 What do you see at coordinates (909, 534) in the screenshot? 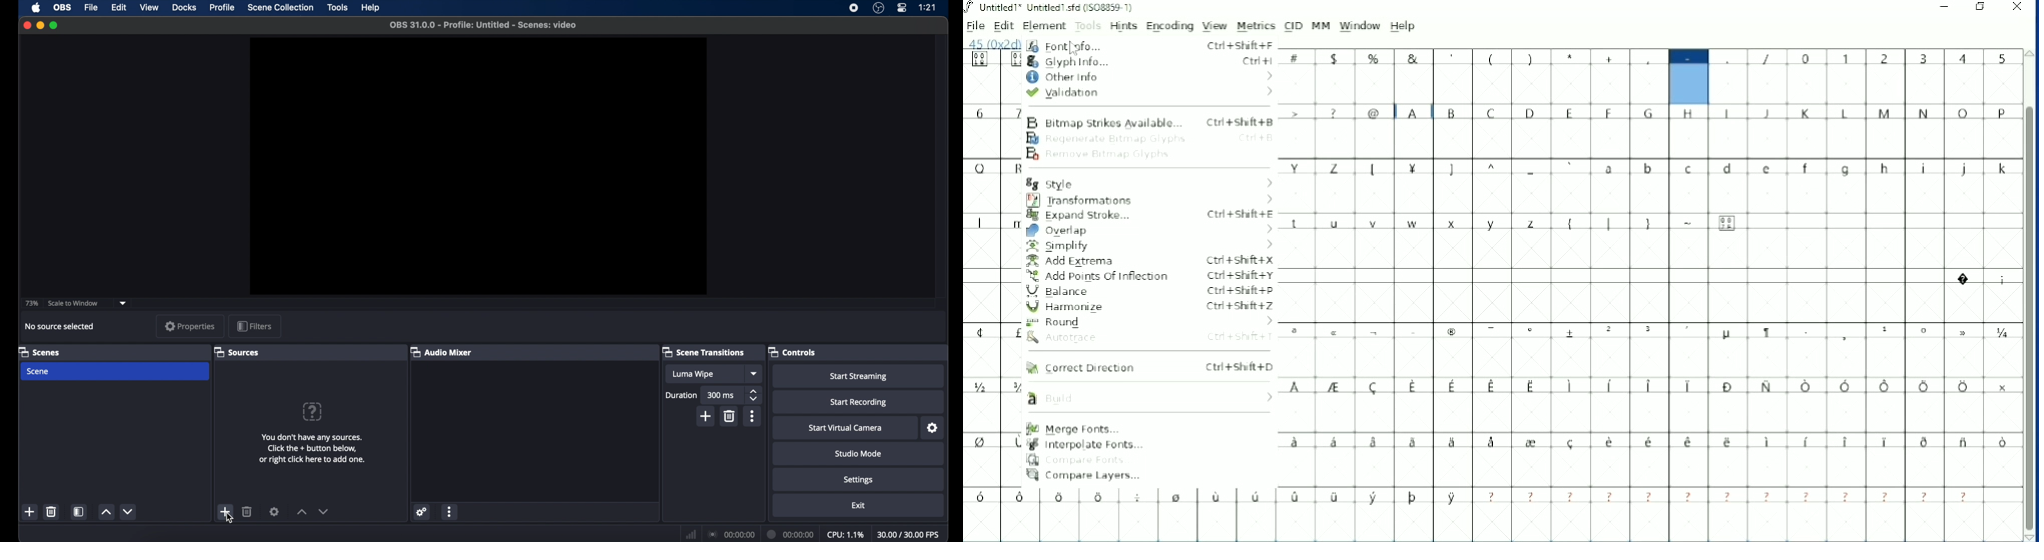
I see `fps` at bounding box center [909, 534].